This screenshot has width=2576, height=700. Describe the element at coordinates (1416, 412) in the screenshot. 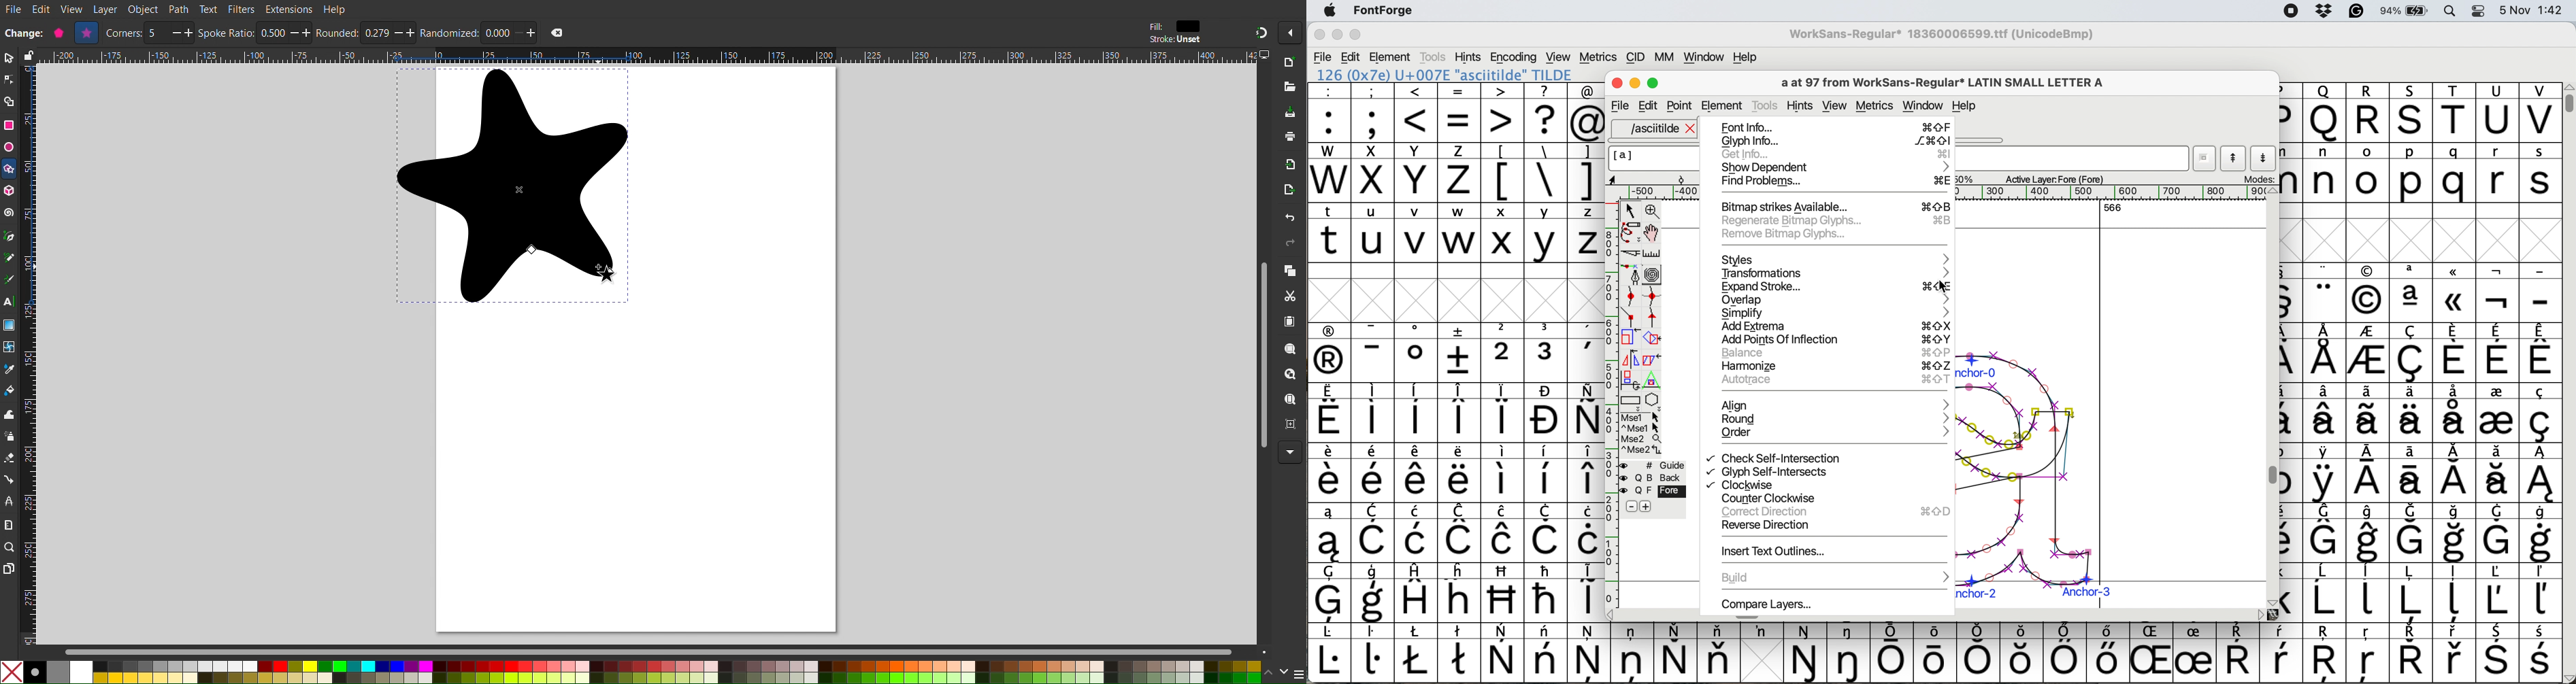

I see `symbol` at that location.